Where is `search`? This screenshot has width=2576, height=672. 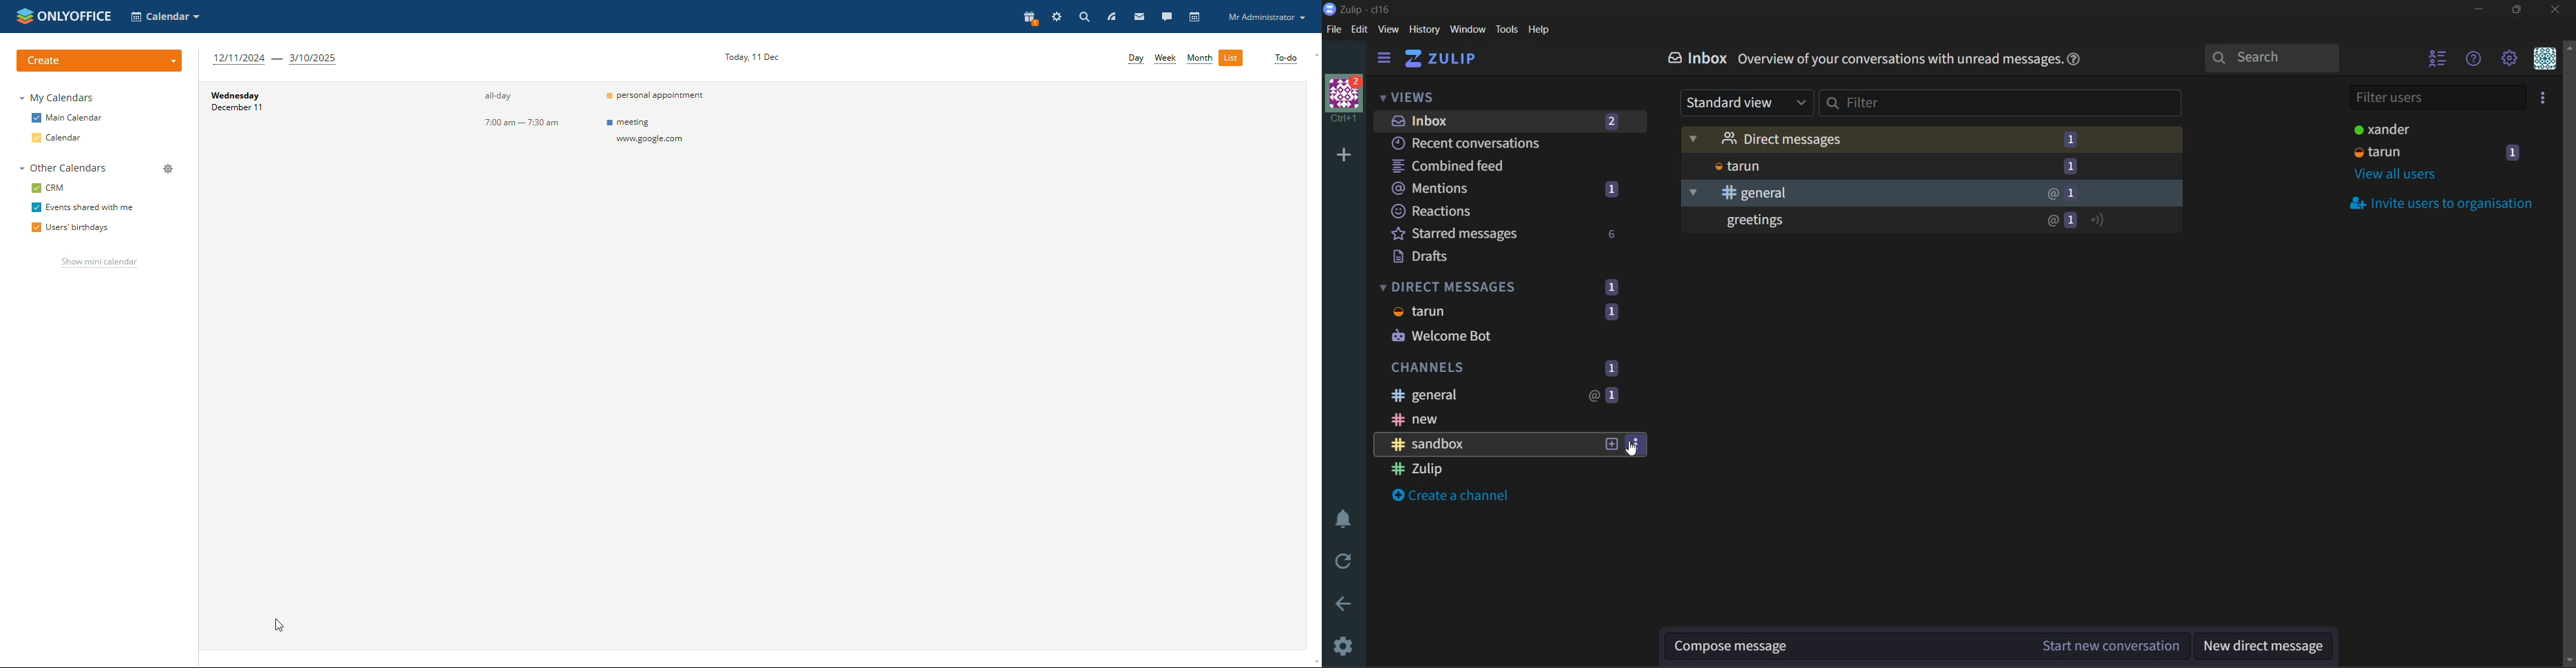
search is located at coordinates (2270, 59).